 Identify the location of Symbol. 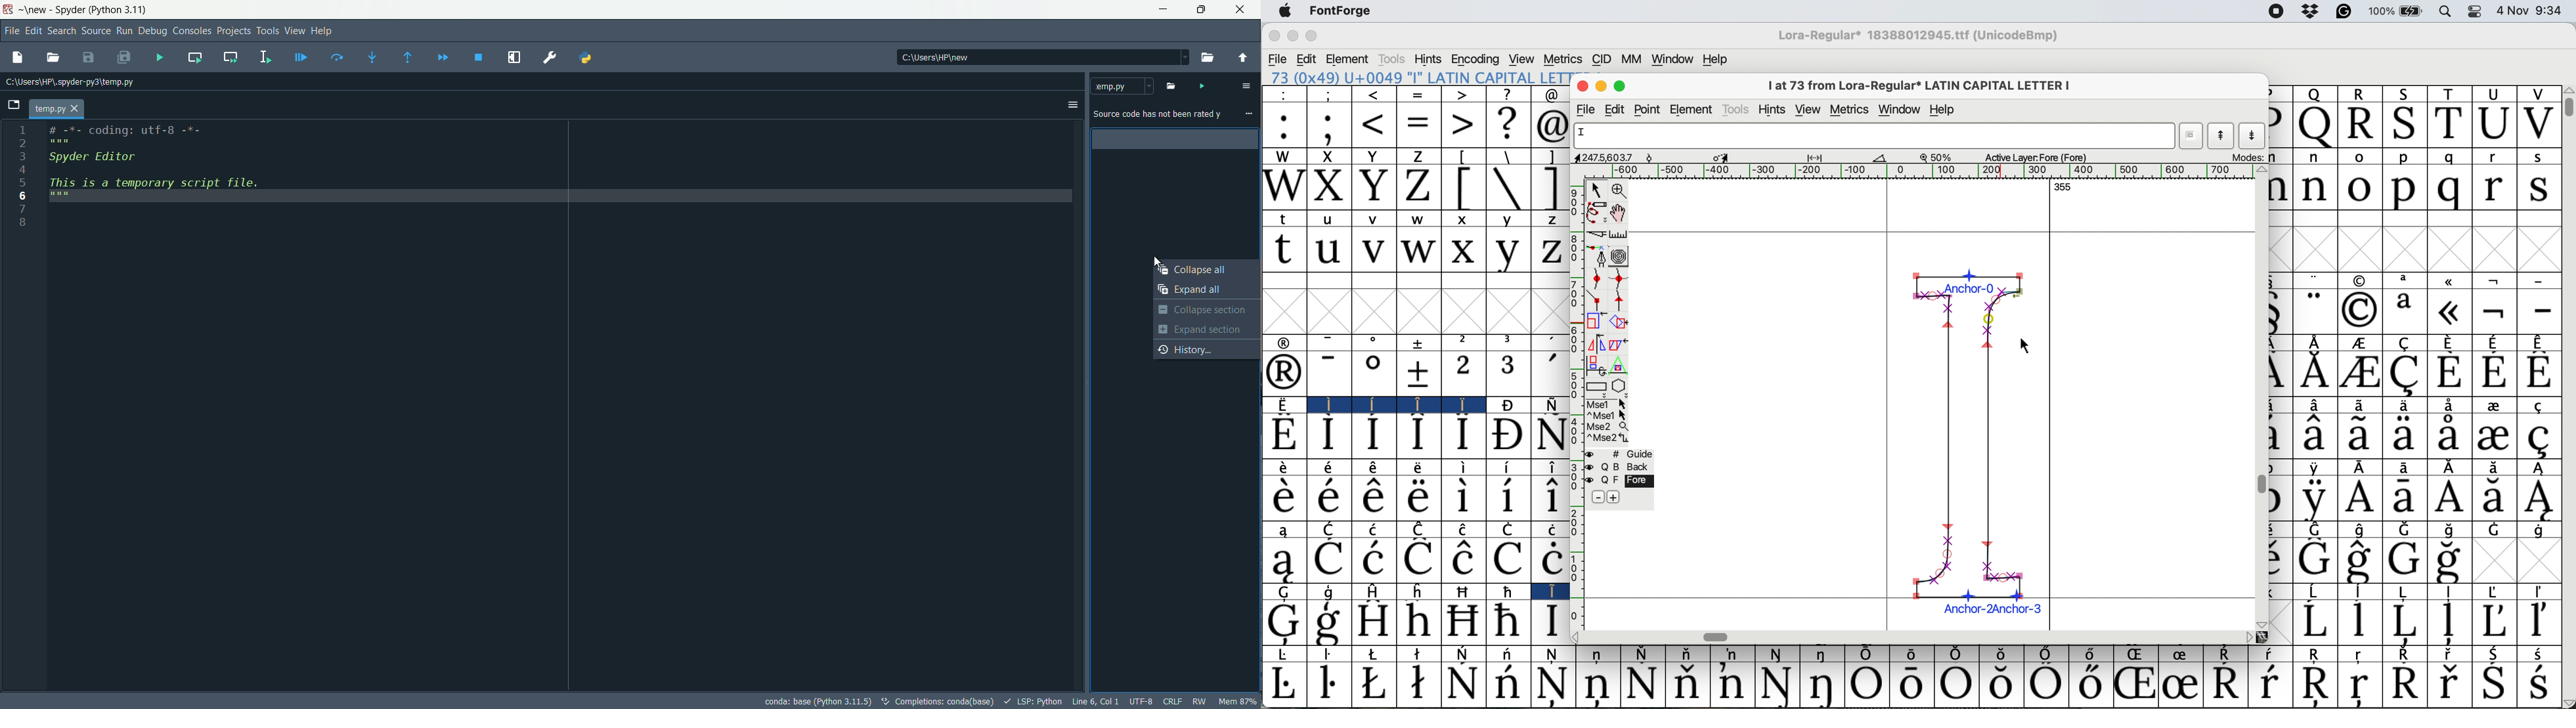
(2228, 654).